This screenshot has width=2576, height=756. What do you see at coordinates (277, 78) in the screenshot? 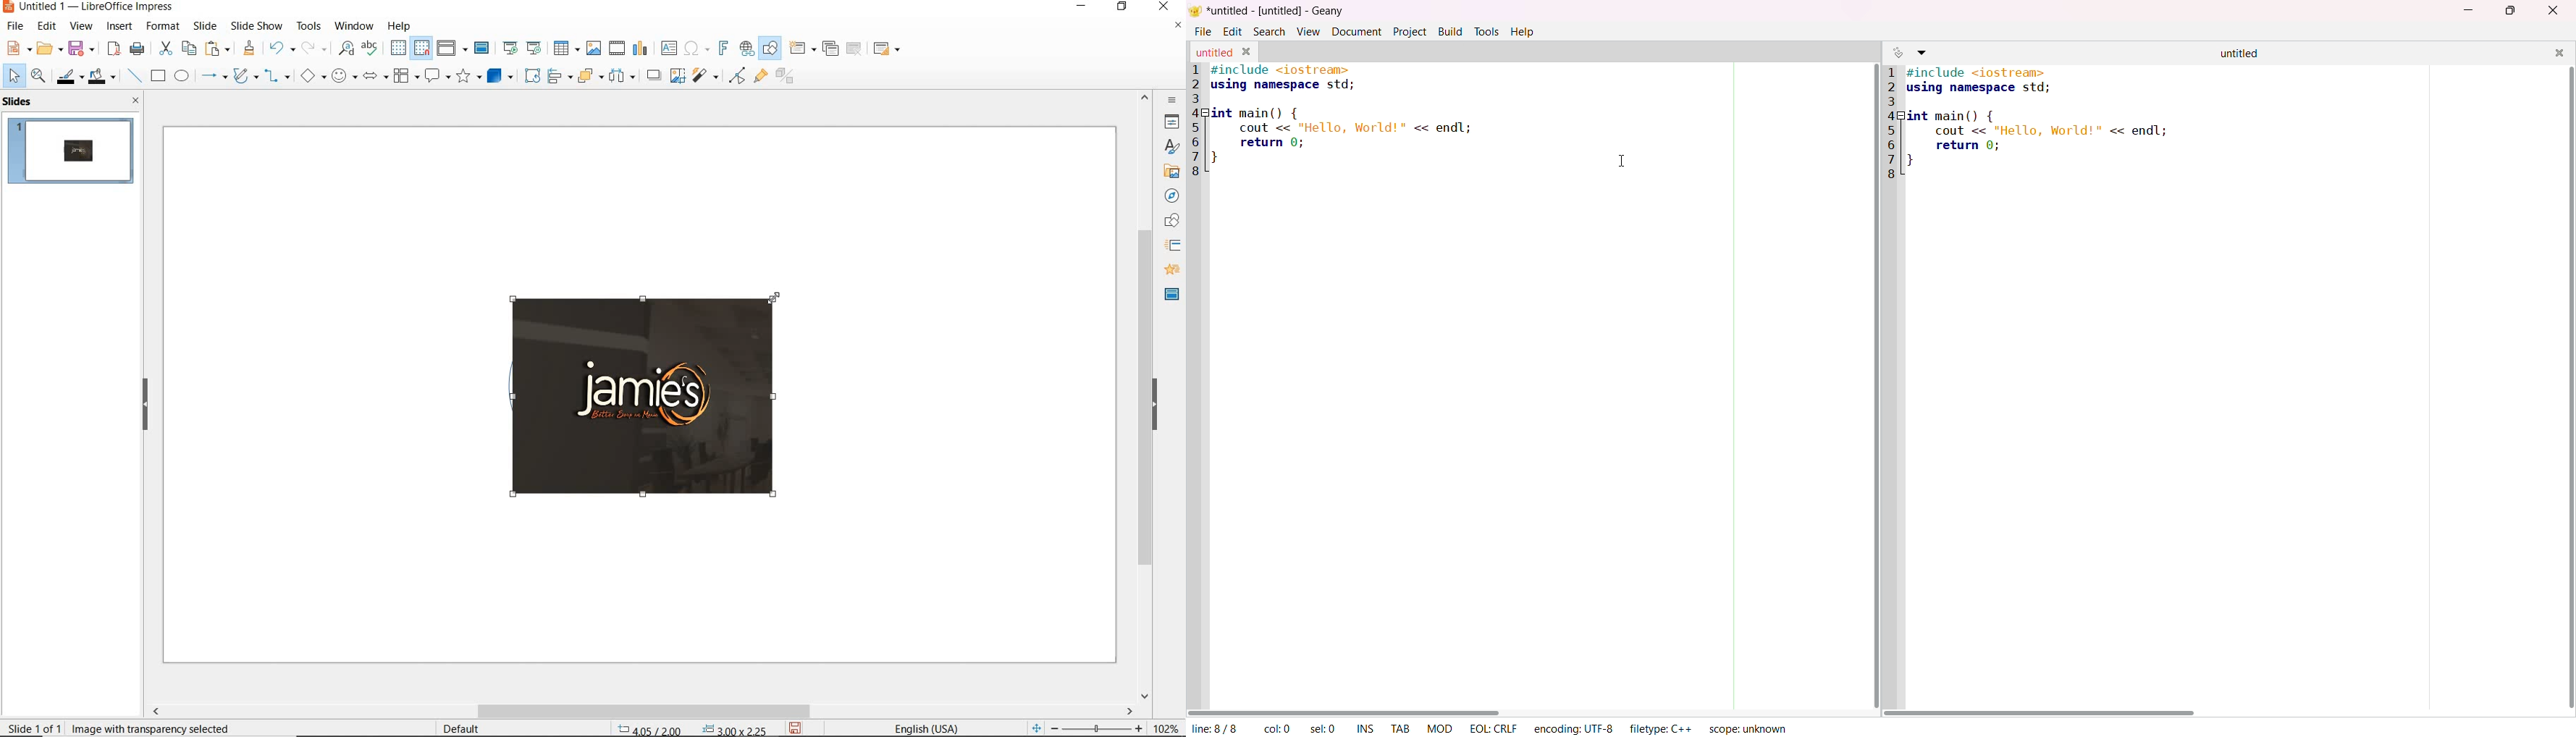
I see `connectors` at bounding box center [277, 78].